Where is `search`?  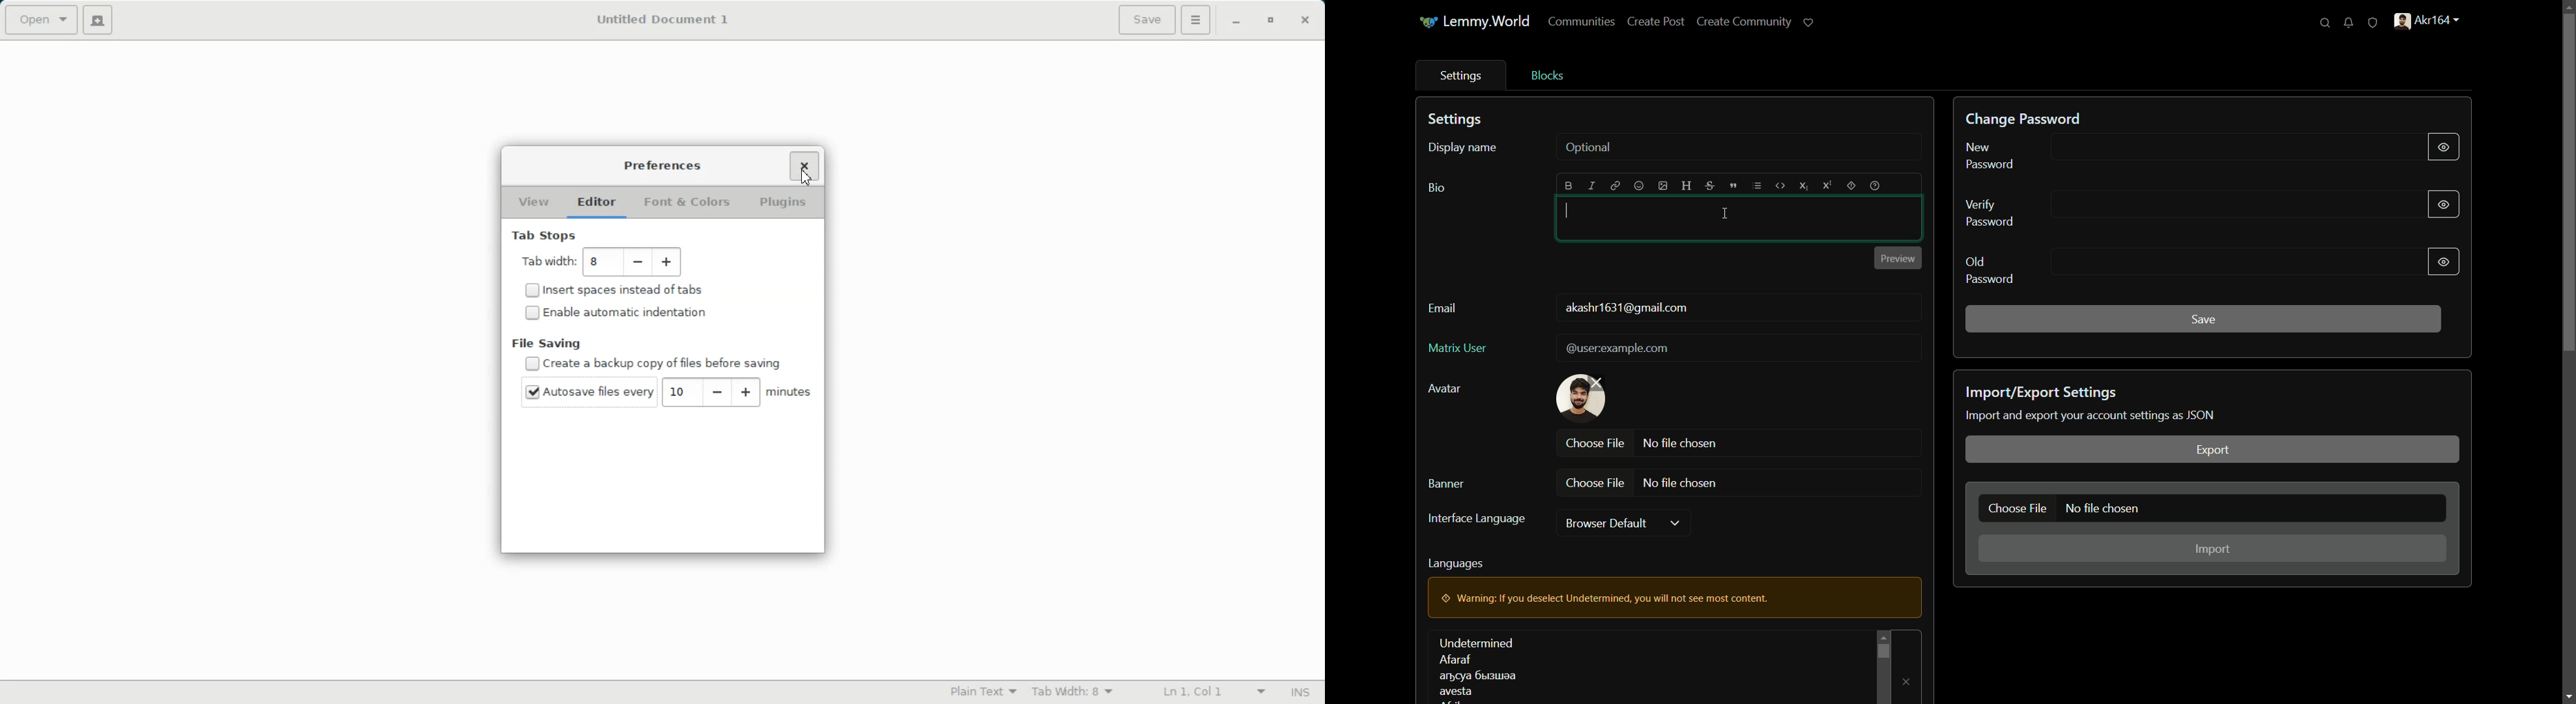
search is located at coordinates (2325, 22).